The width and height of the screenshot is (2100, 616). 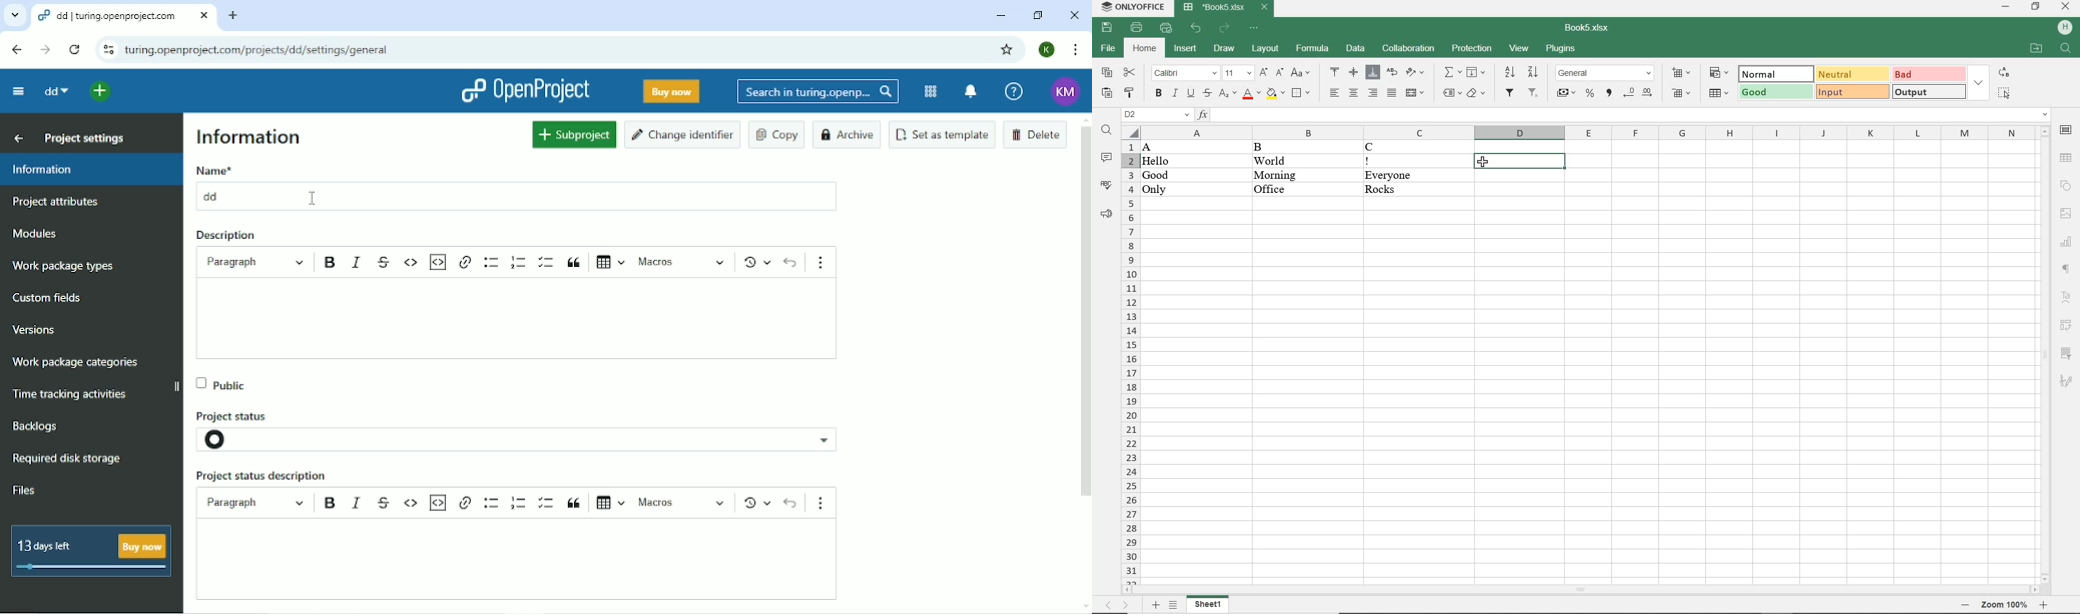 What do you see at coordinates (1129, 589) in the screenshot?
I see `move left` at bounding box center [1129, 589].